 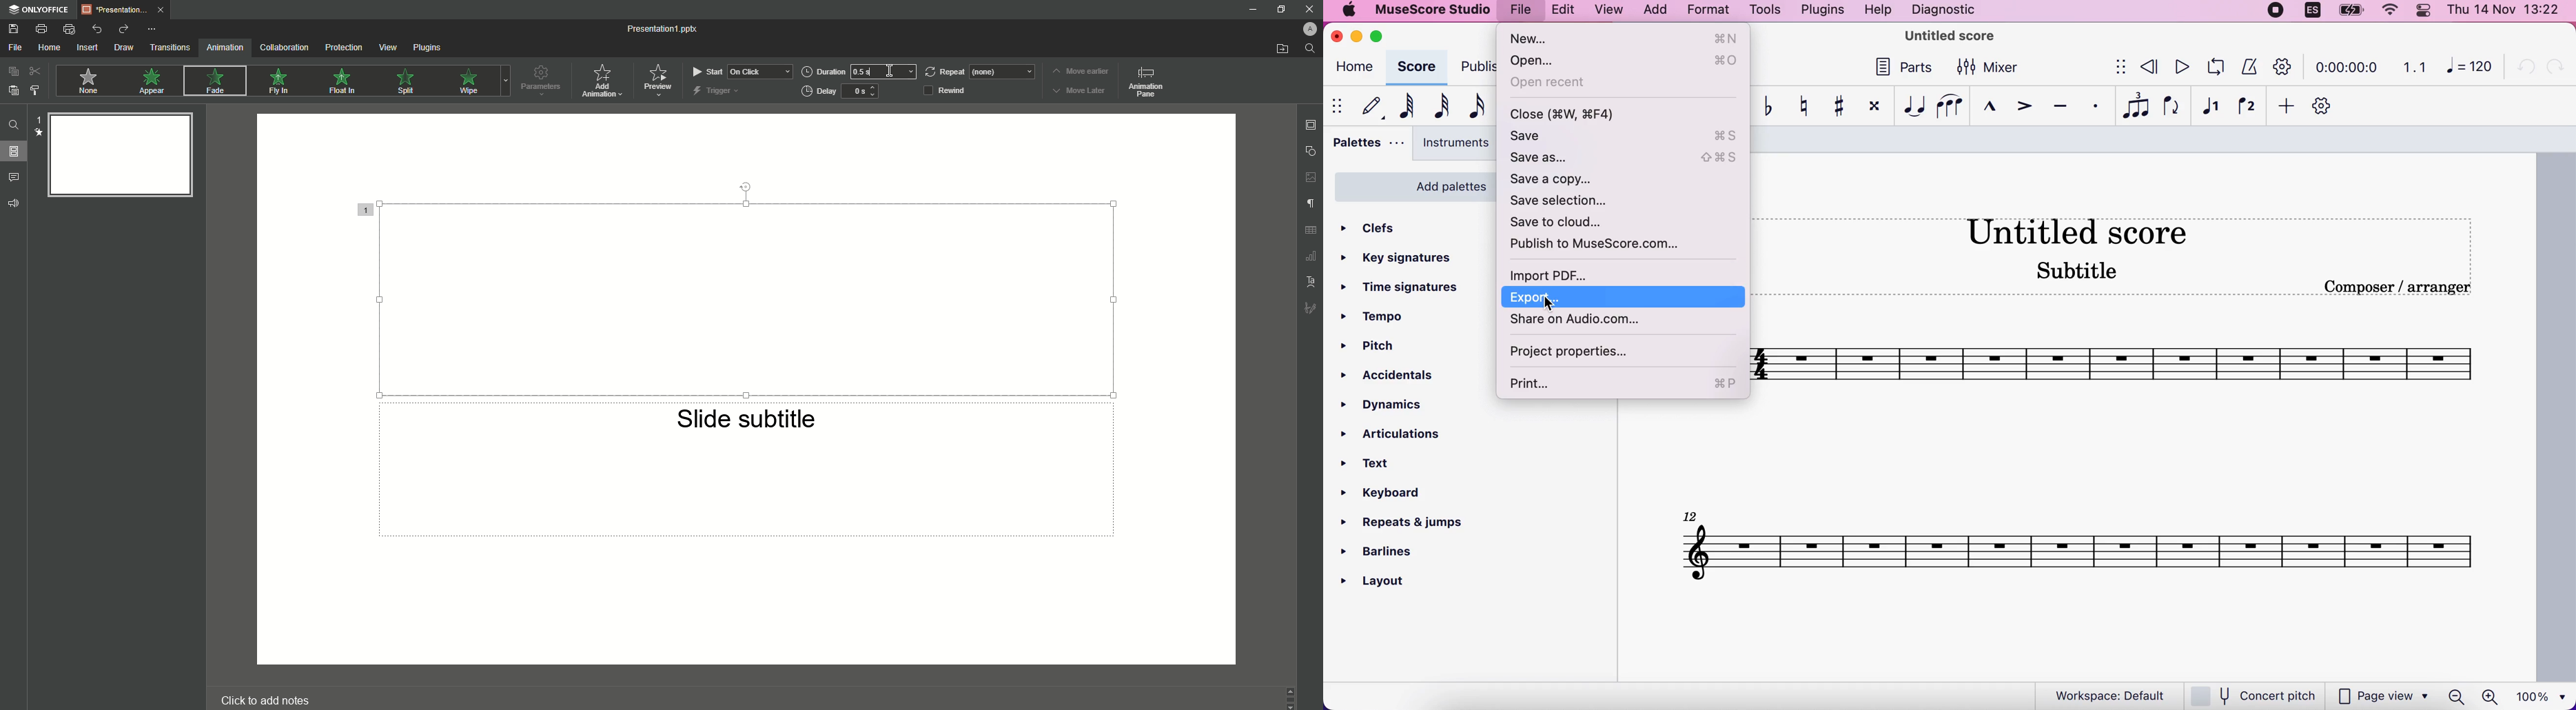 I want to click on Draw, so click(x=125, y=47).